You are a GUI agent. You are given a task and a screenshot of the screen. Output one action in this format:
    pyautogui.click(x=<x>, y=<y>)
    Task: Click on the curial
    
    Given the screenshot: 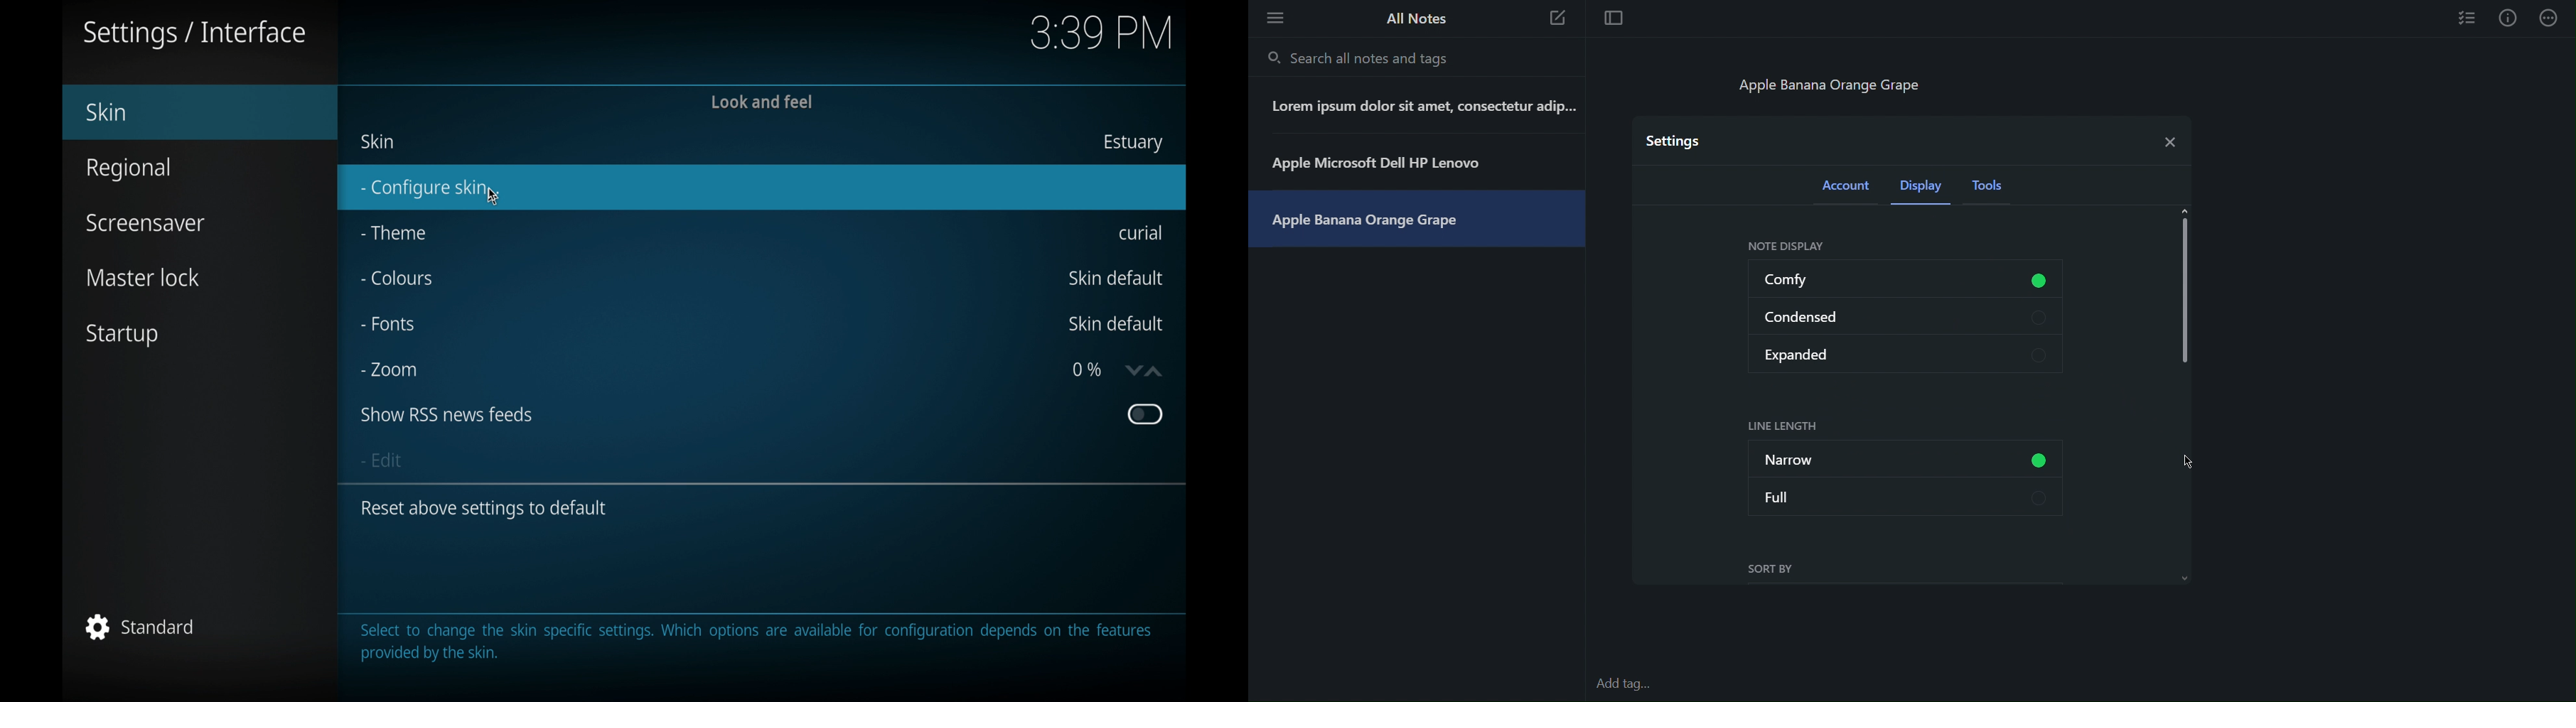 What is the action you would take?
    pyautogui.click(x=1141, y=233)
    